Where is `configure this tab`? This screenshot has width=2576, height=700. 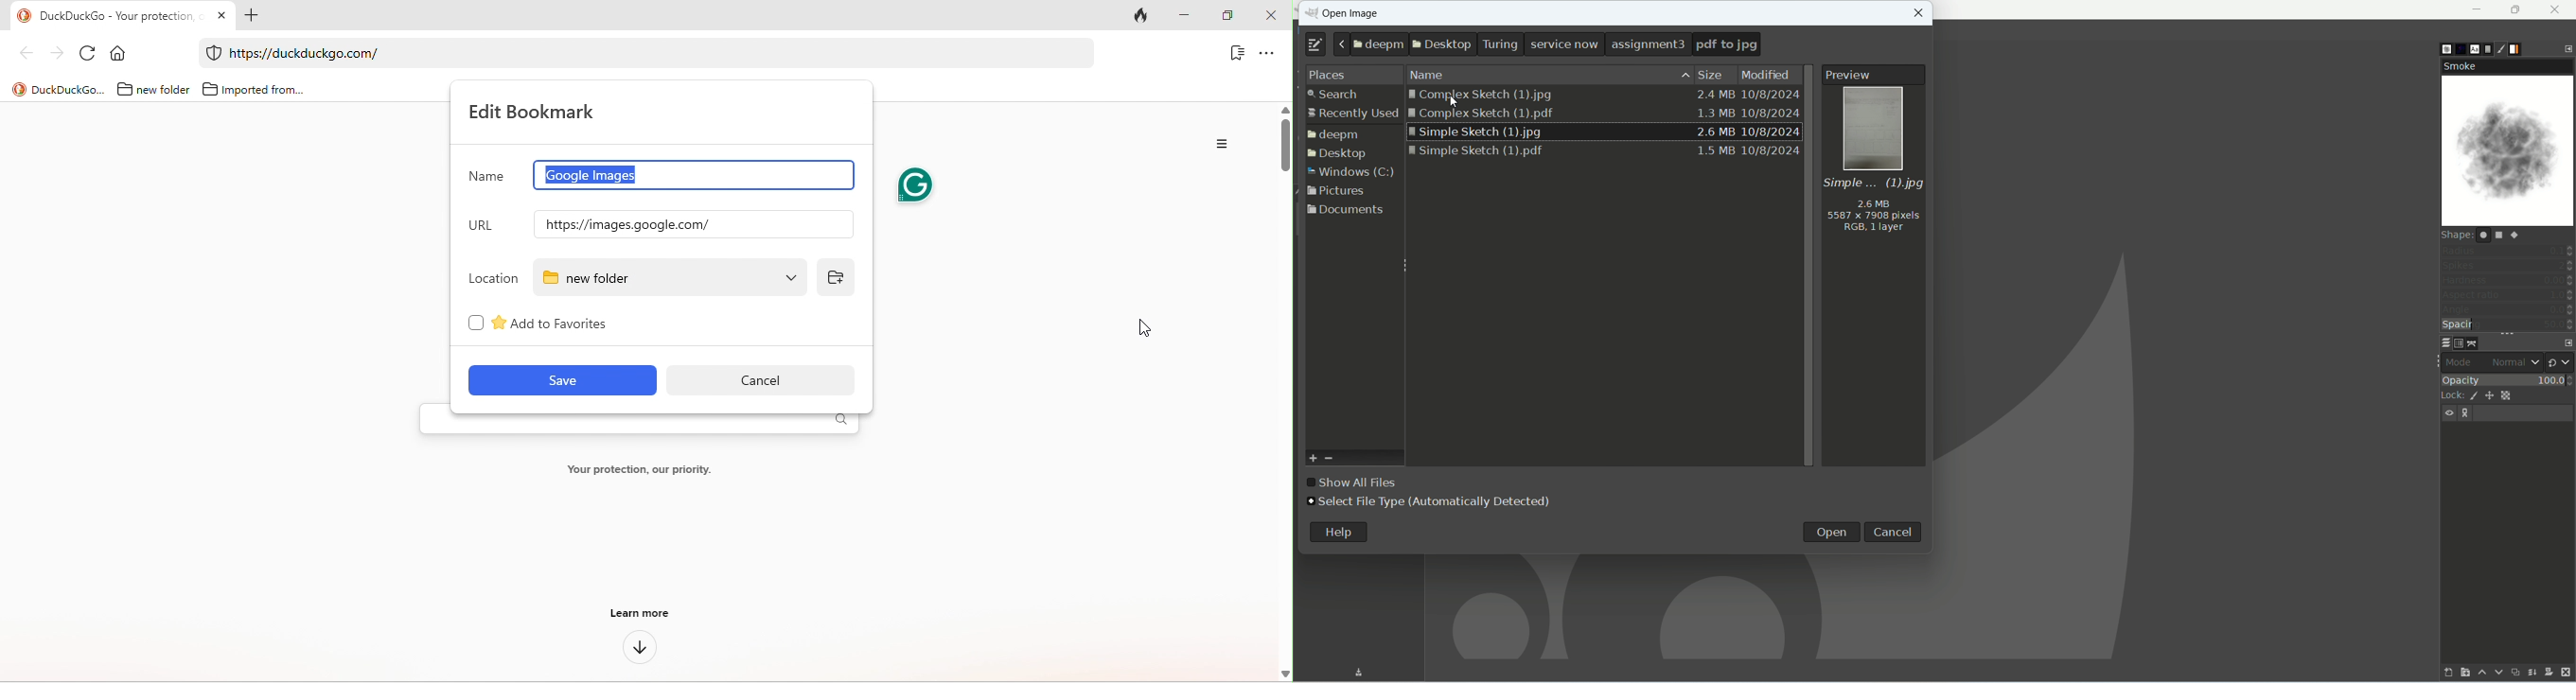
configure this tab is located at coordinates (2568, 47).